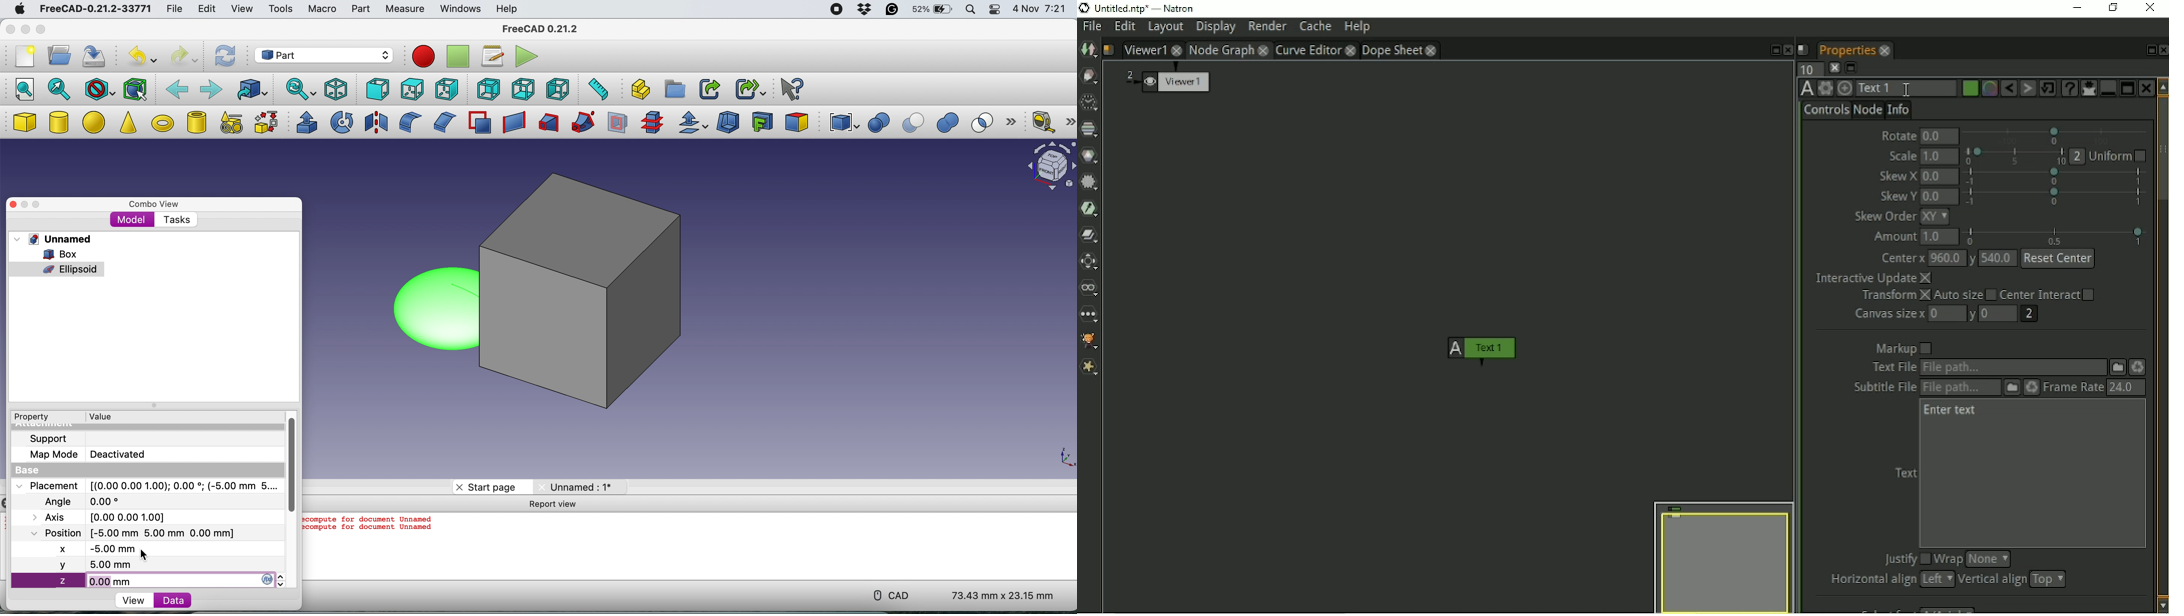 This screenshot has height=616, width=2184. Describe the element at coordinates (915, 123) in the screenshot. I see `cut` at that location.